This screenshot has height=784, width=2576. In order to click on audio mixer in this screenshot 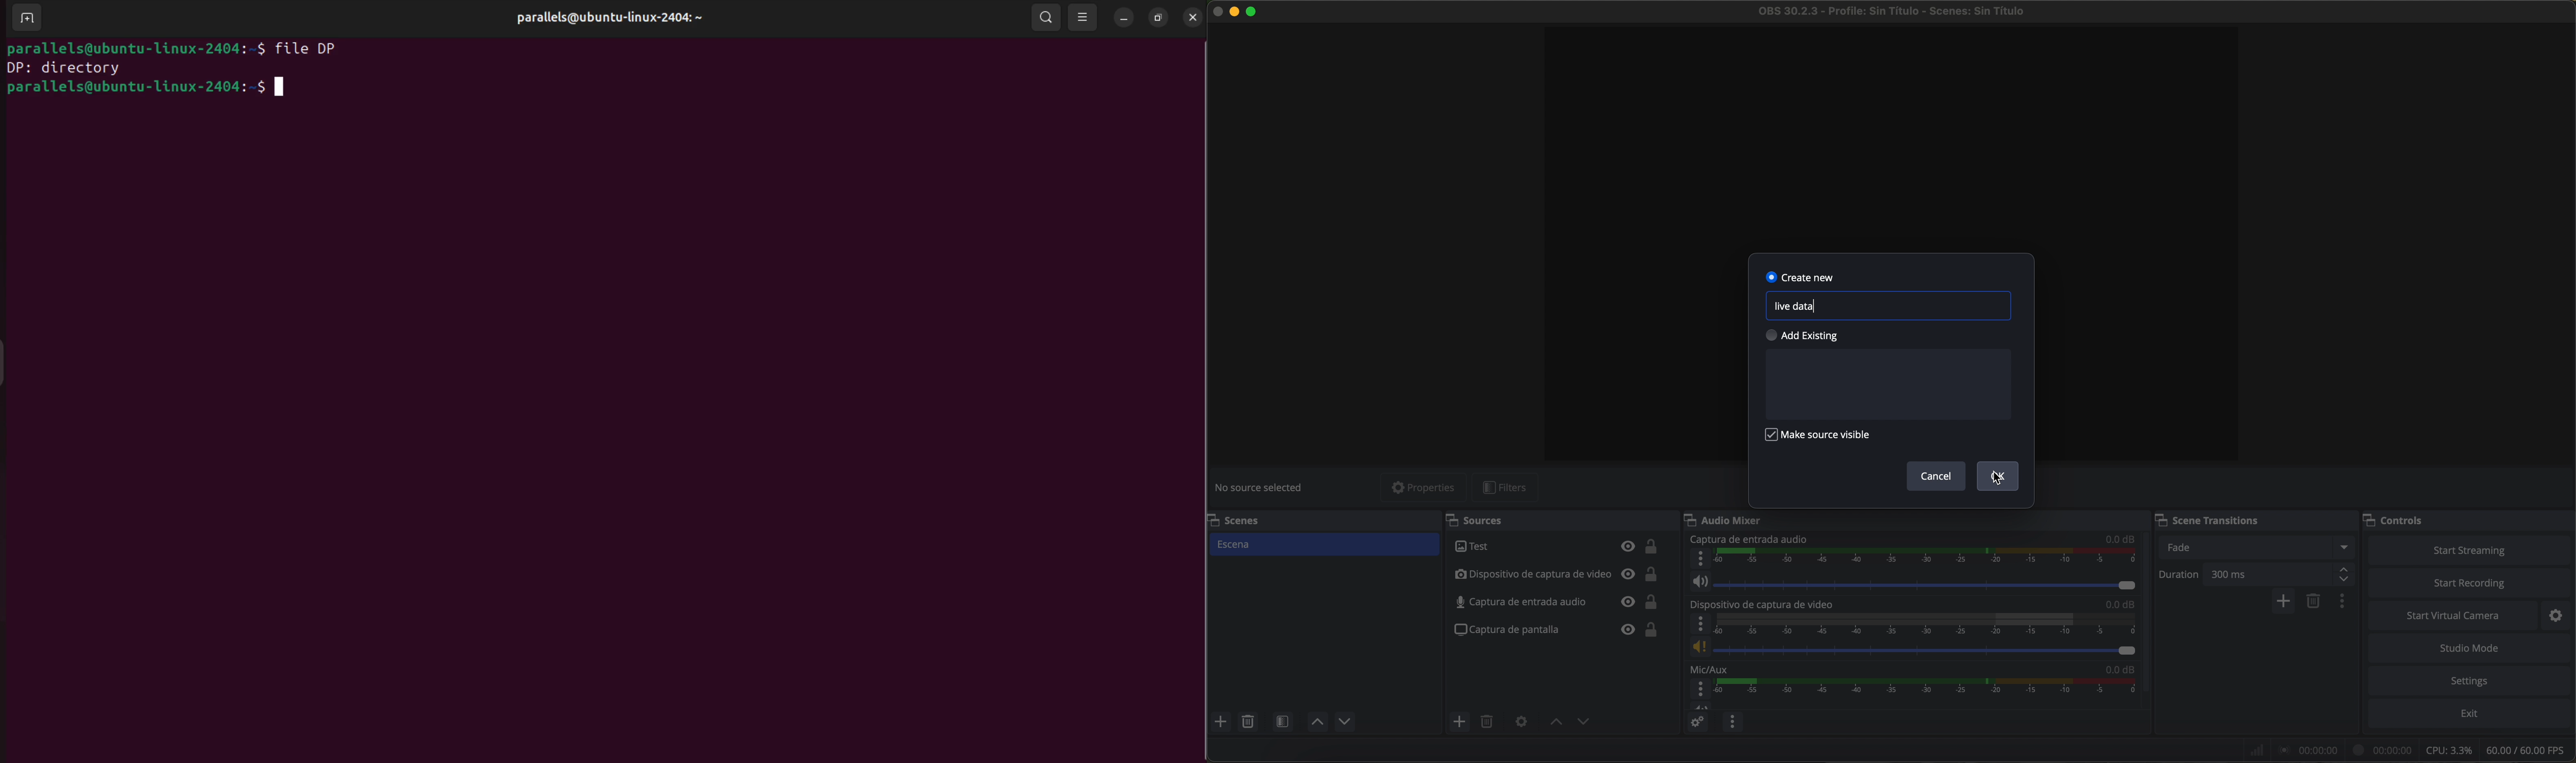, I will do `click(1729, 521)`.